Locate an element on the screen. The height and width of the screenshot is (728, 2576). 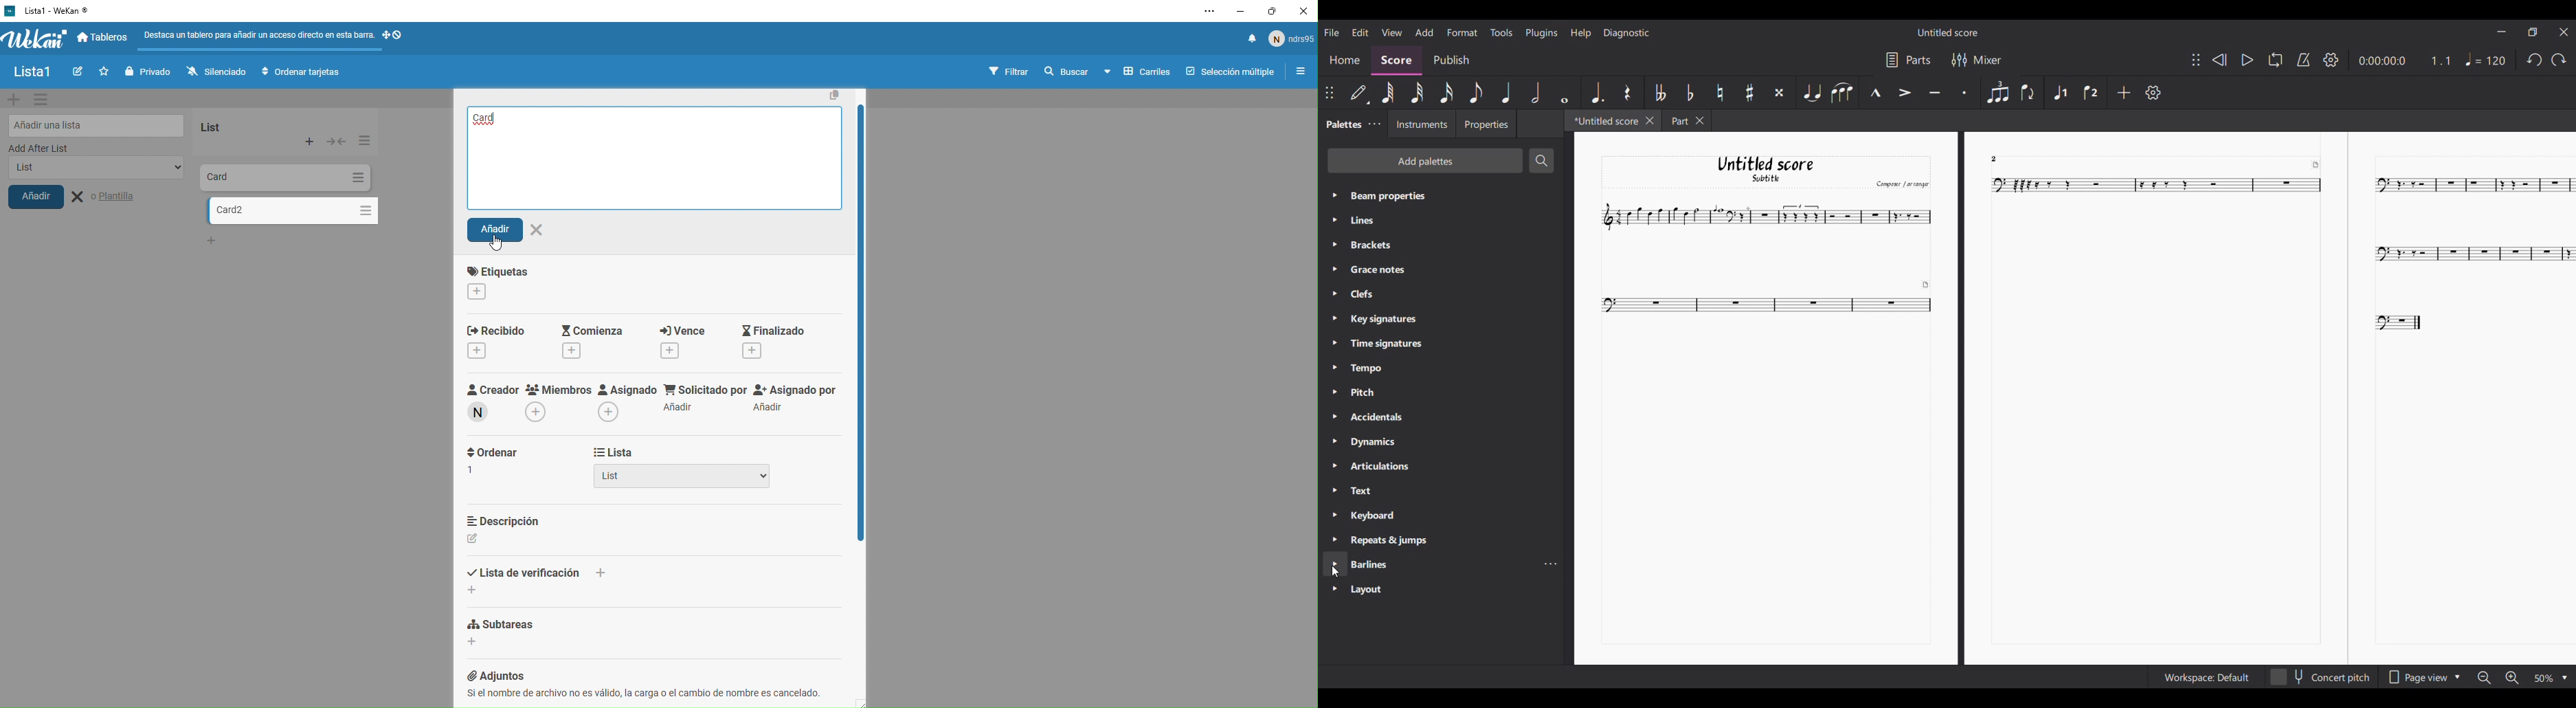
subtareas is located at coordinates (559, 625).